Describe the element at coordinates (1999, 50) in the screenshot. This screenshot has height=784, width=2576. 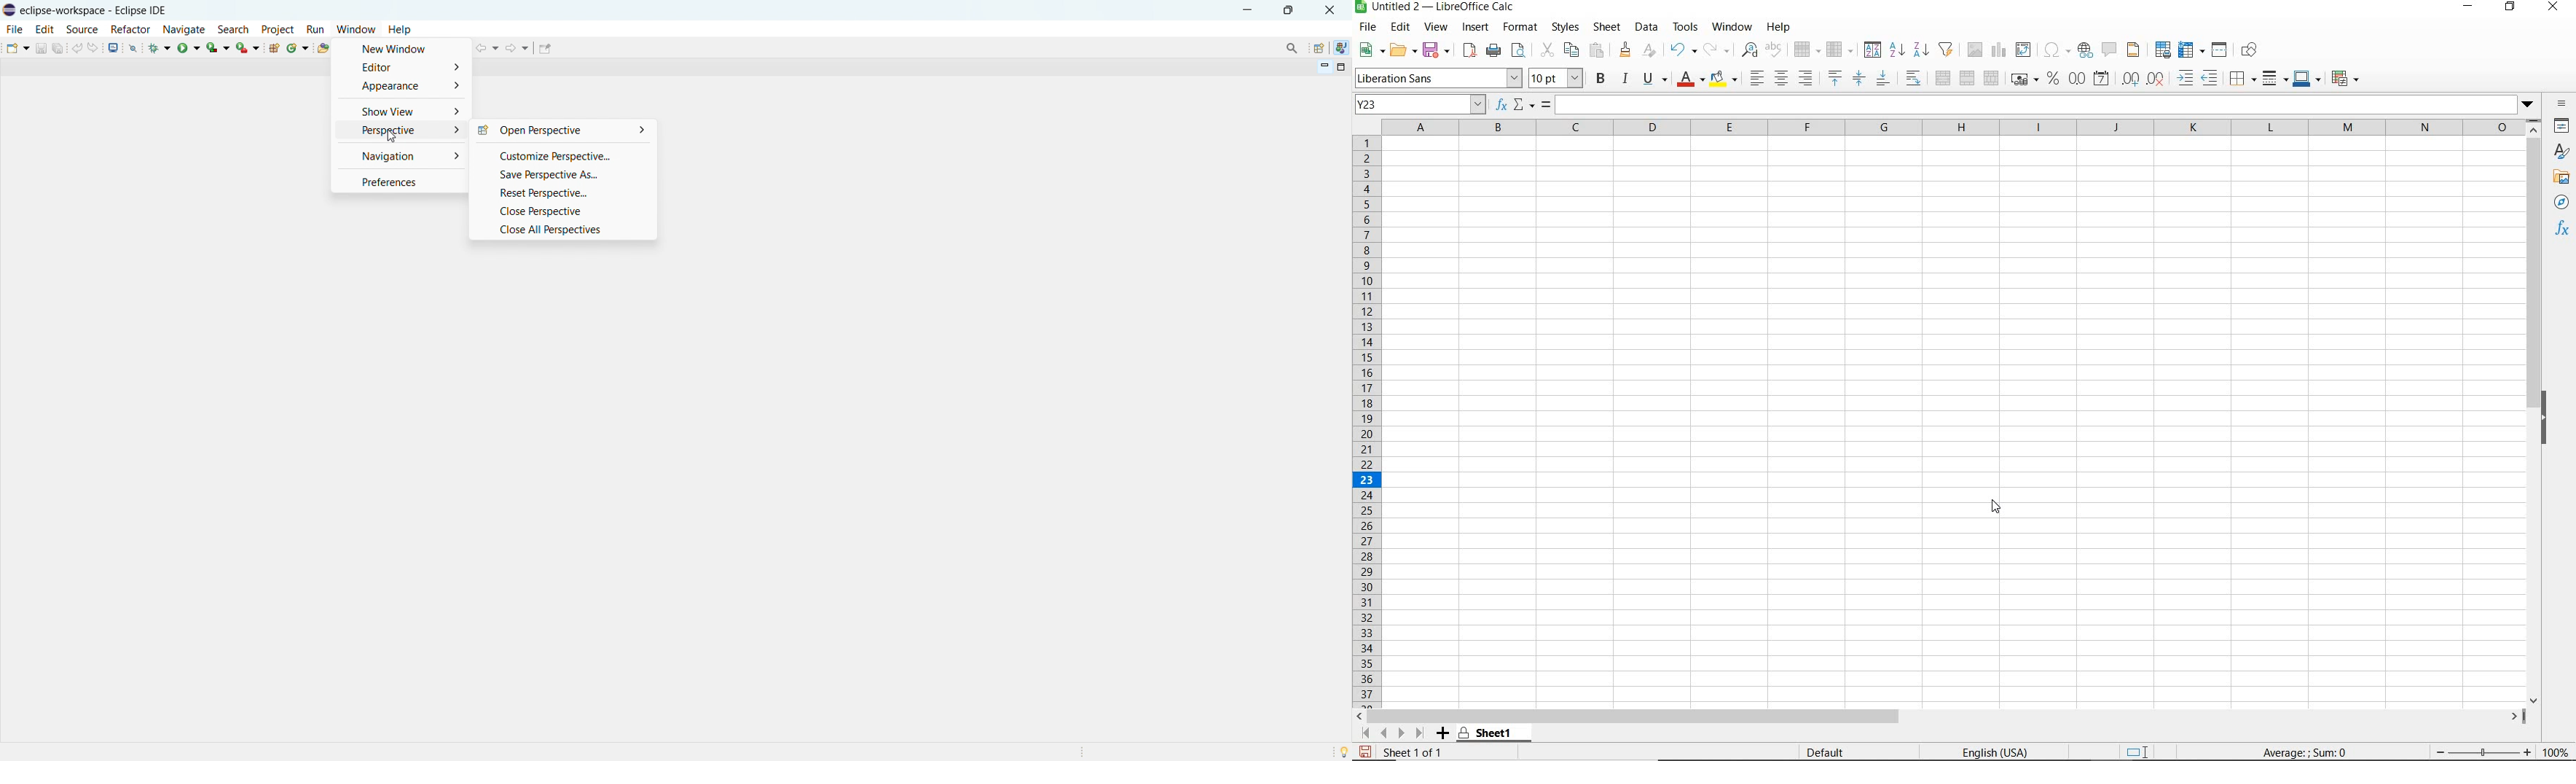
I see `INSERT CHART` at that location.